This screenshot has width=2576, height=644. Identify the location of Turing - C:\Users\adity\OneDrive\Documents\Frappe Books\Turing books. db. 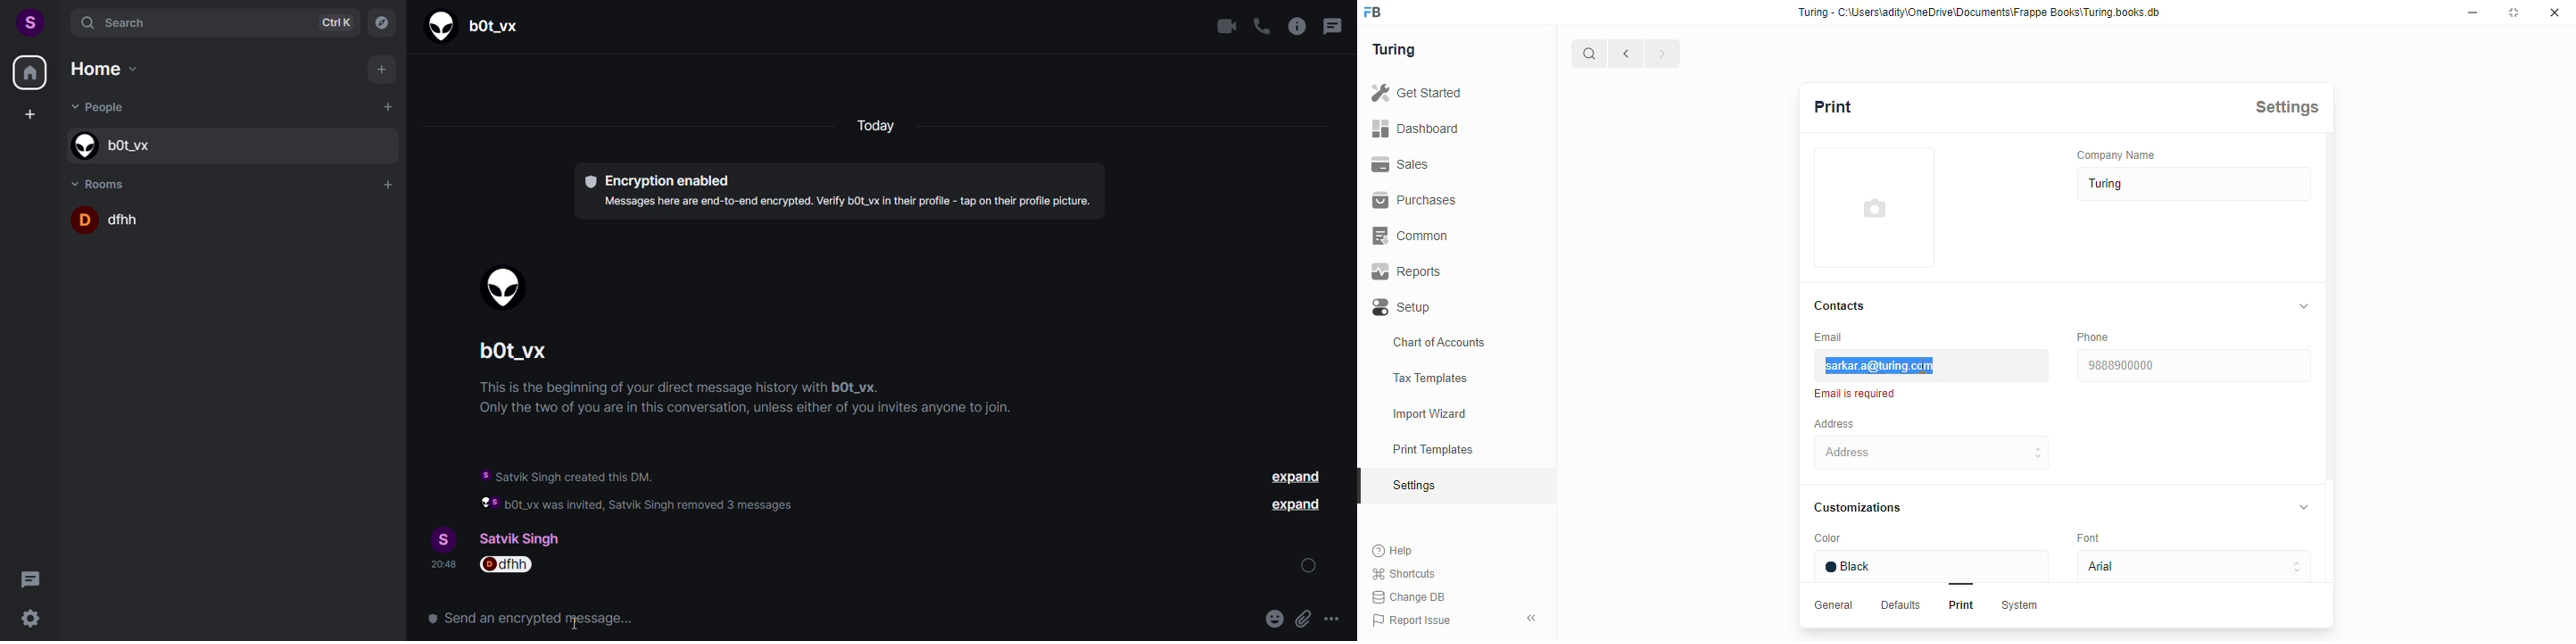
(1984, 12).